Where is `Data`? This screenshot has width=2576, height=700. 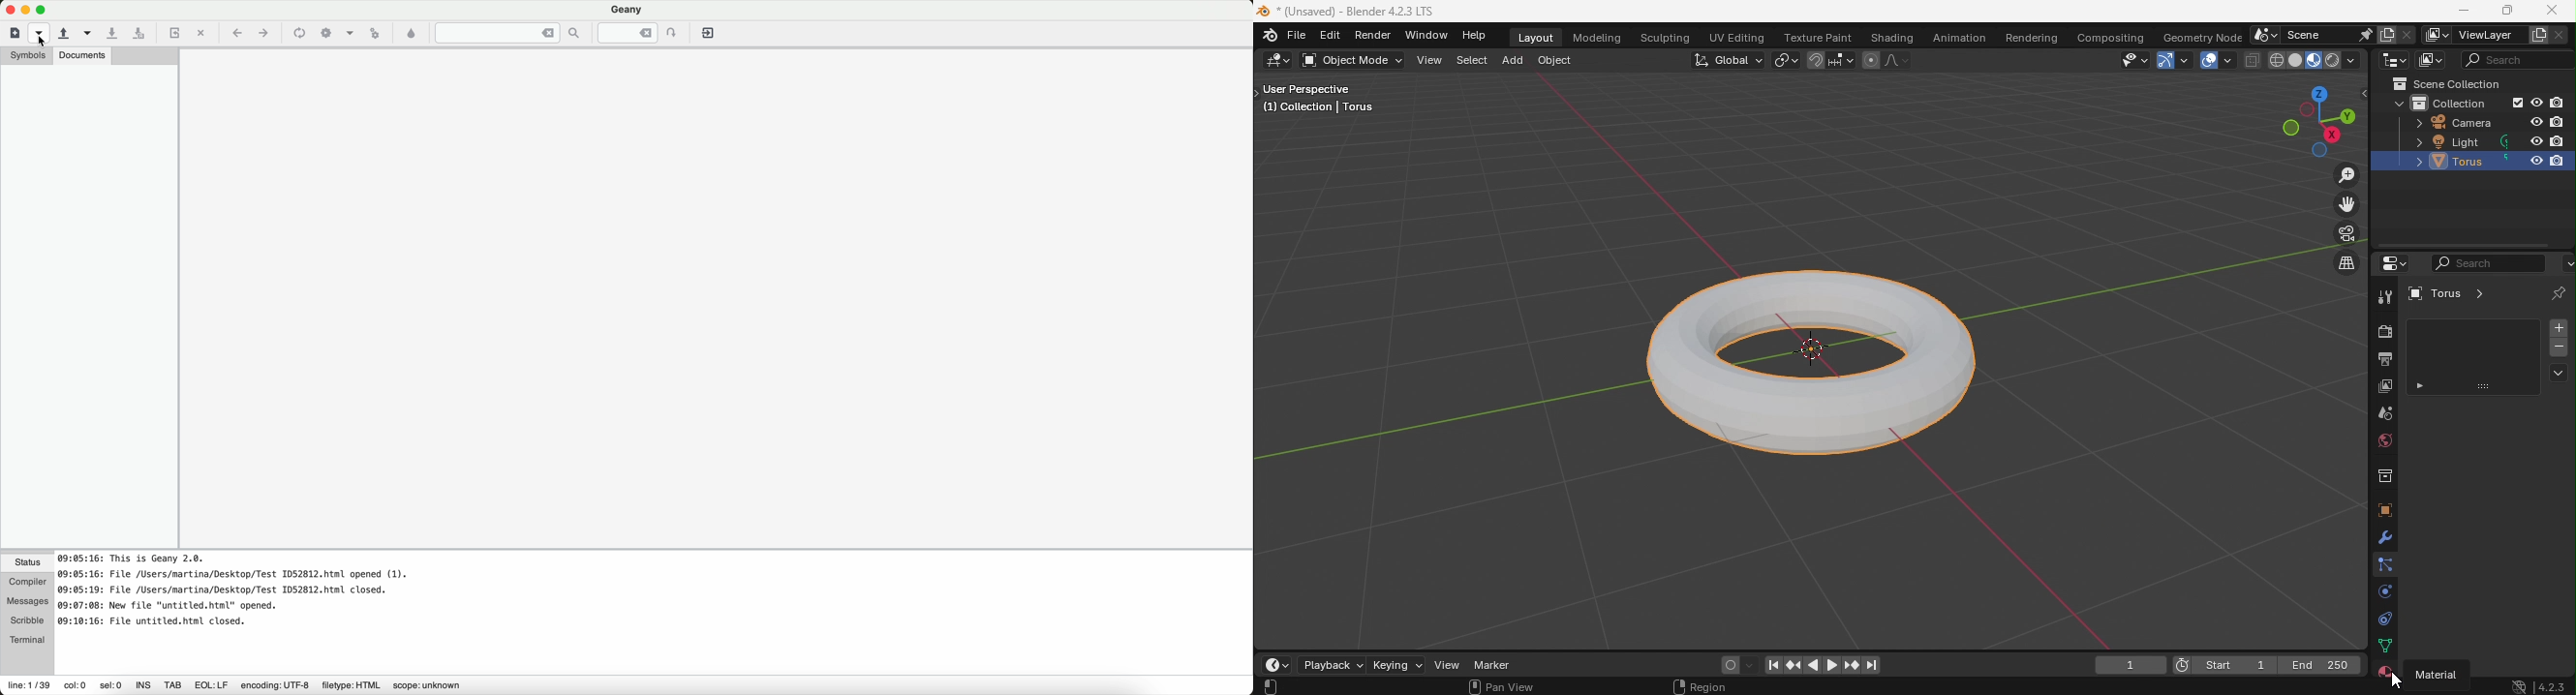 Data is located at coordinates (2380, 645).